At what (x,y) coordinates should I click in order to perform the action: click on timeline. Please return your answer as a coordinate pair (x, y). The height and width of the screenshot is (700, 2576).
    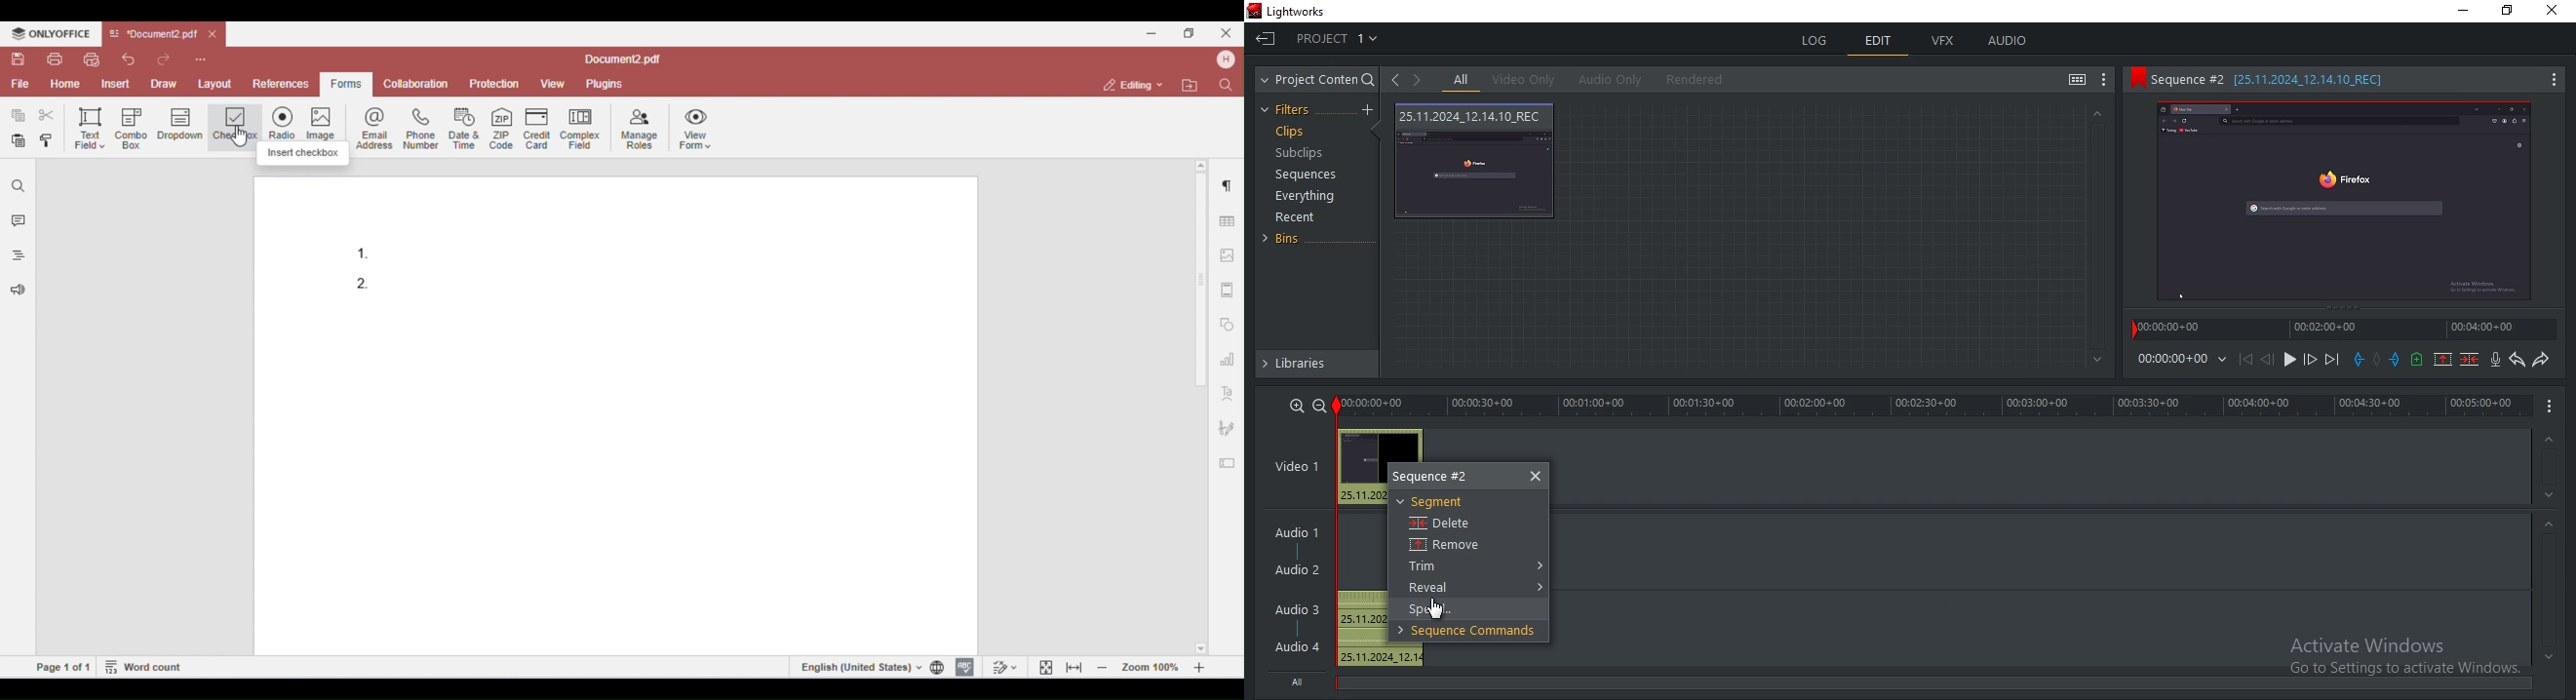
    Looking at the image, I should click on (1933, 406).